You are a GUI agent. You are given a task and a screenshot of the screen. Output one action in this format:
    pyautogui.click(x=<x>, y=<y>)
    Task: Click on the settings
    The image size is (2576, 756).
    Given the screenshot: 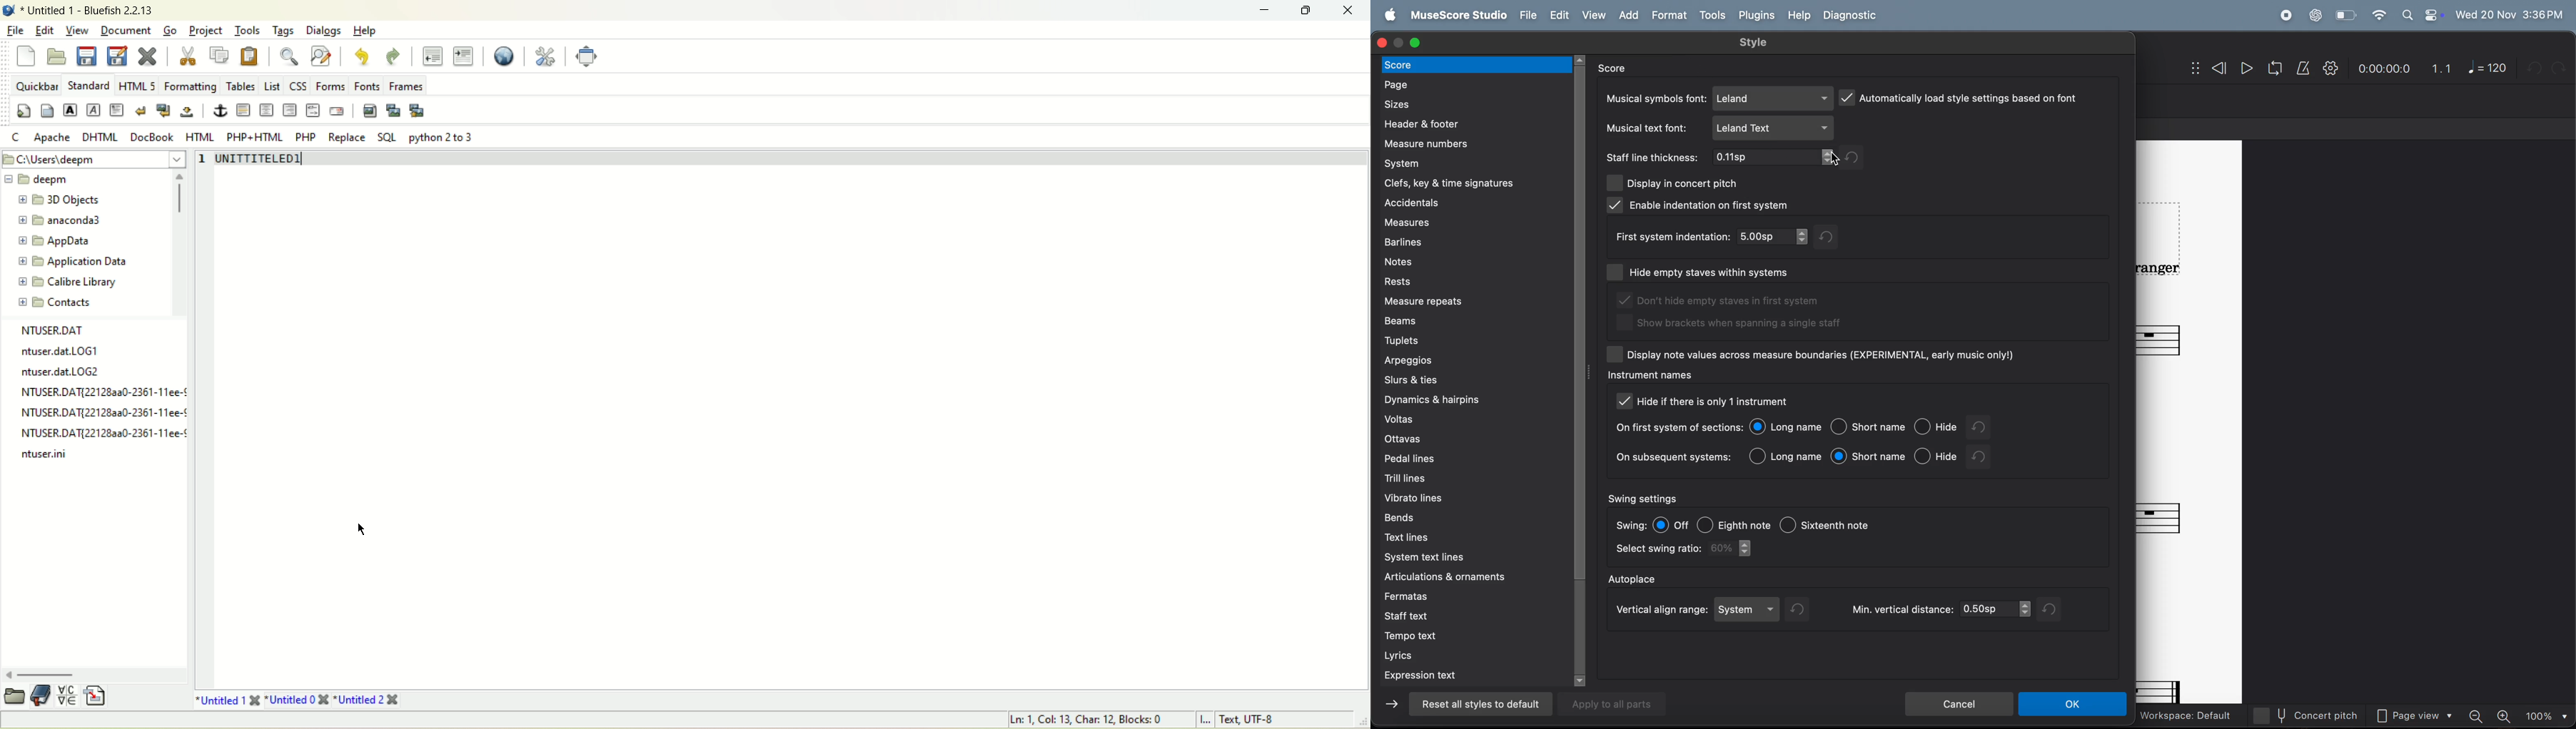 What is the action you would take?
    pyautogui.click(x=2331, y=69)
    